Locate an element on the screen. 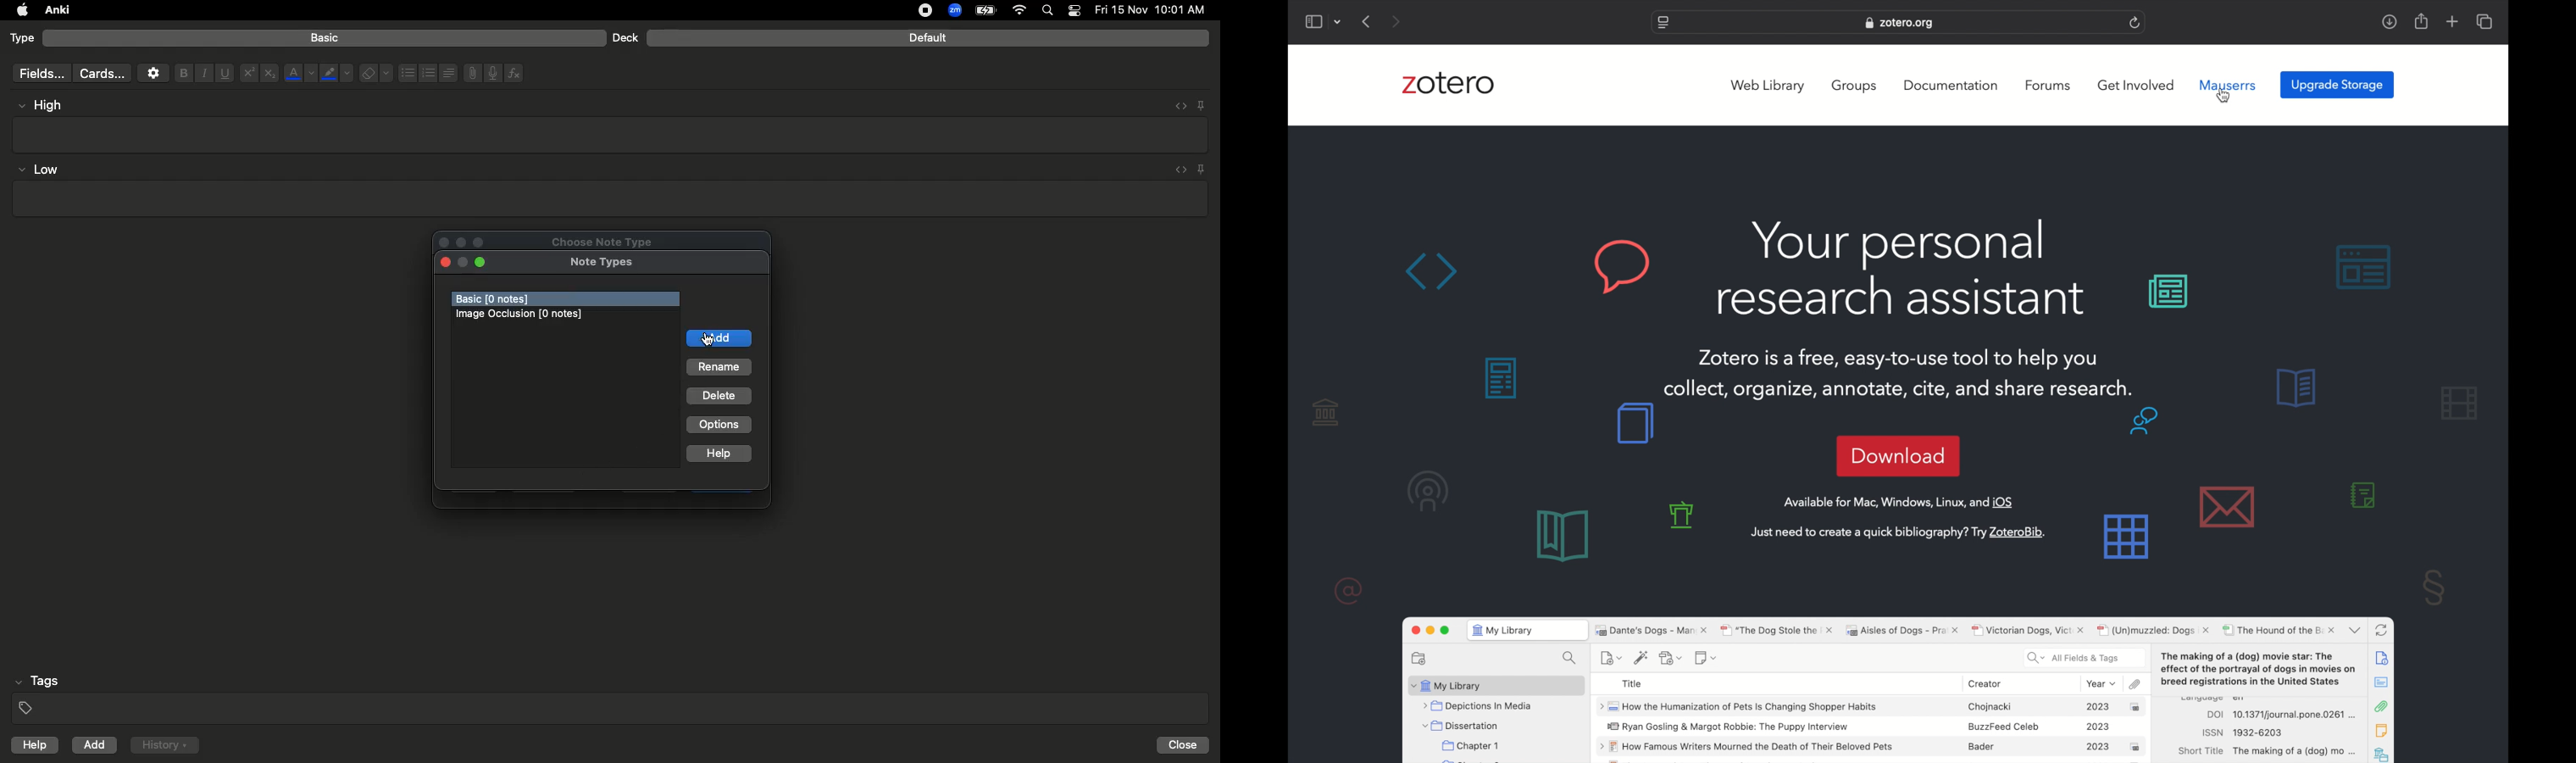  Eraser is located at coordinates (375, 74).